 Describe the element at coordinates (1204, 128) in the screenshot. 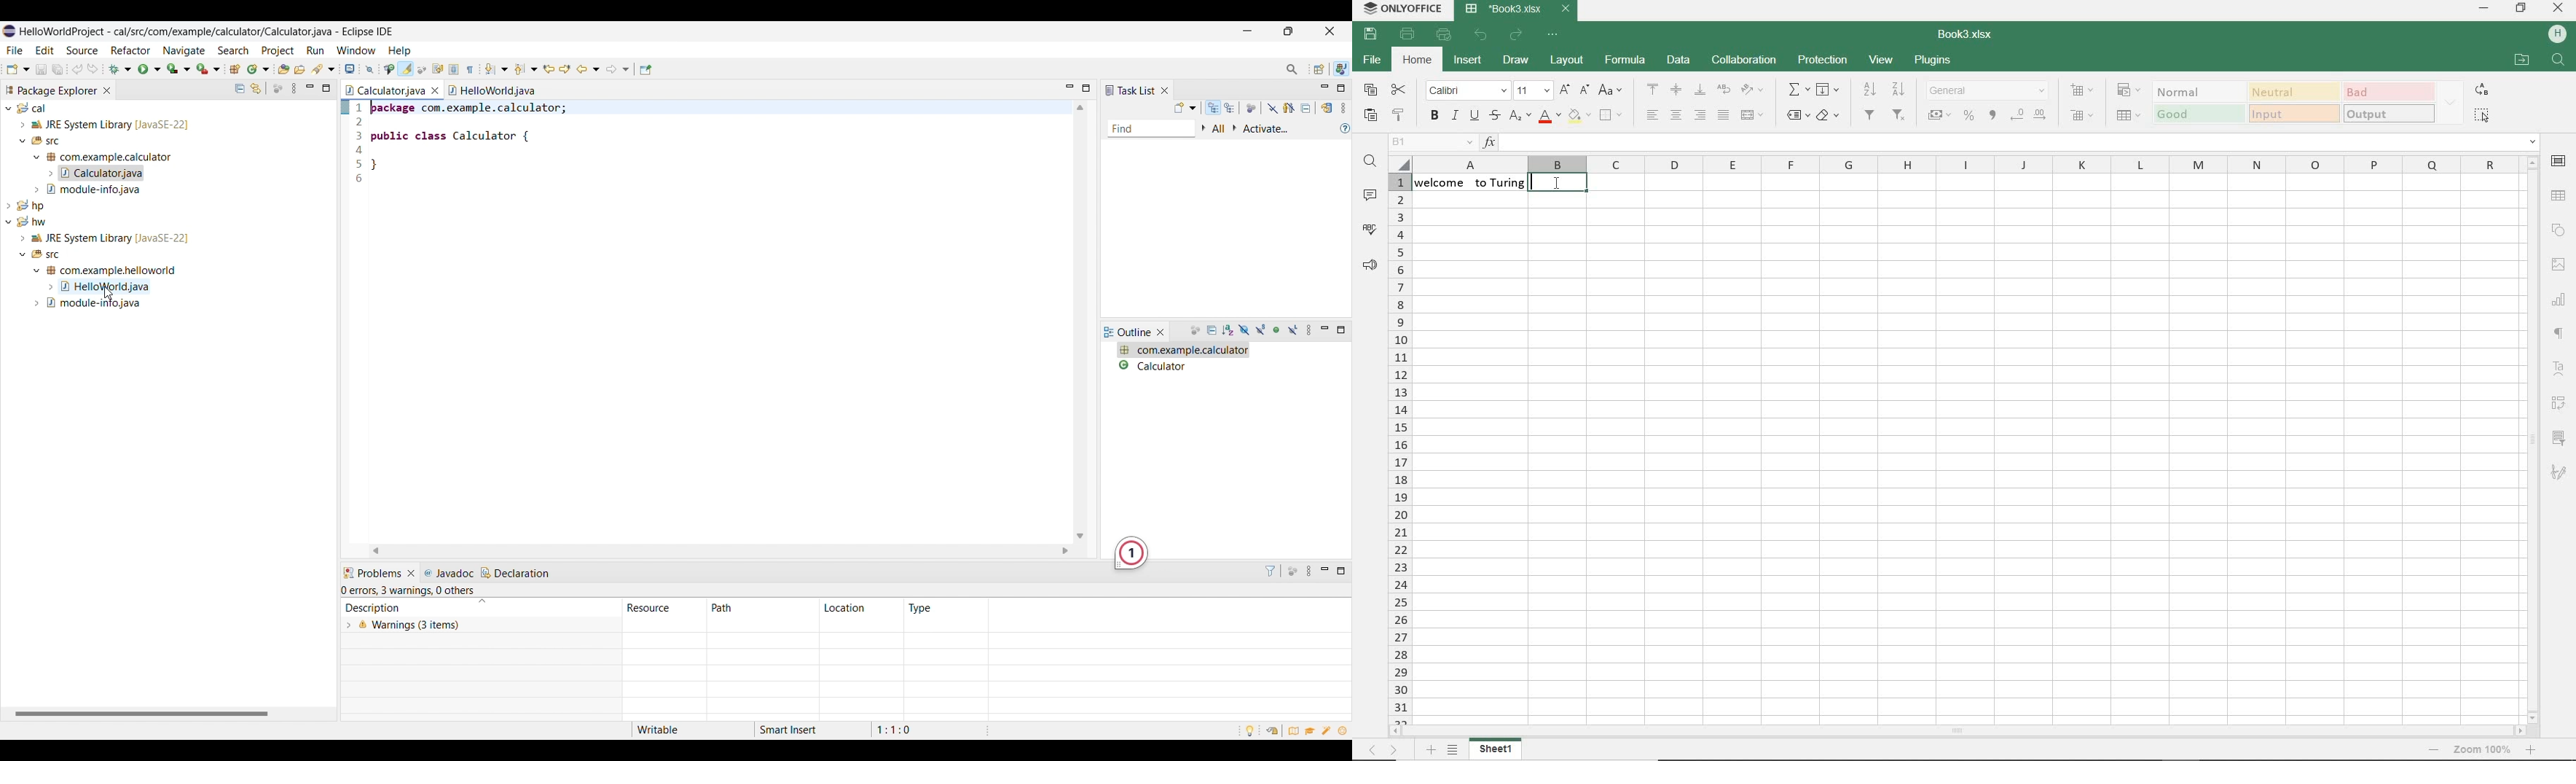

I see `Select working set` at that location.